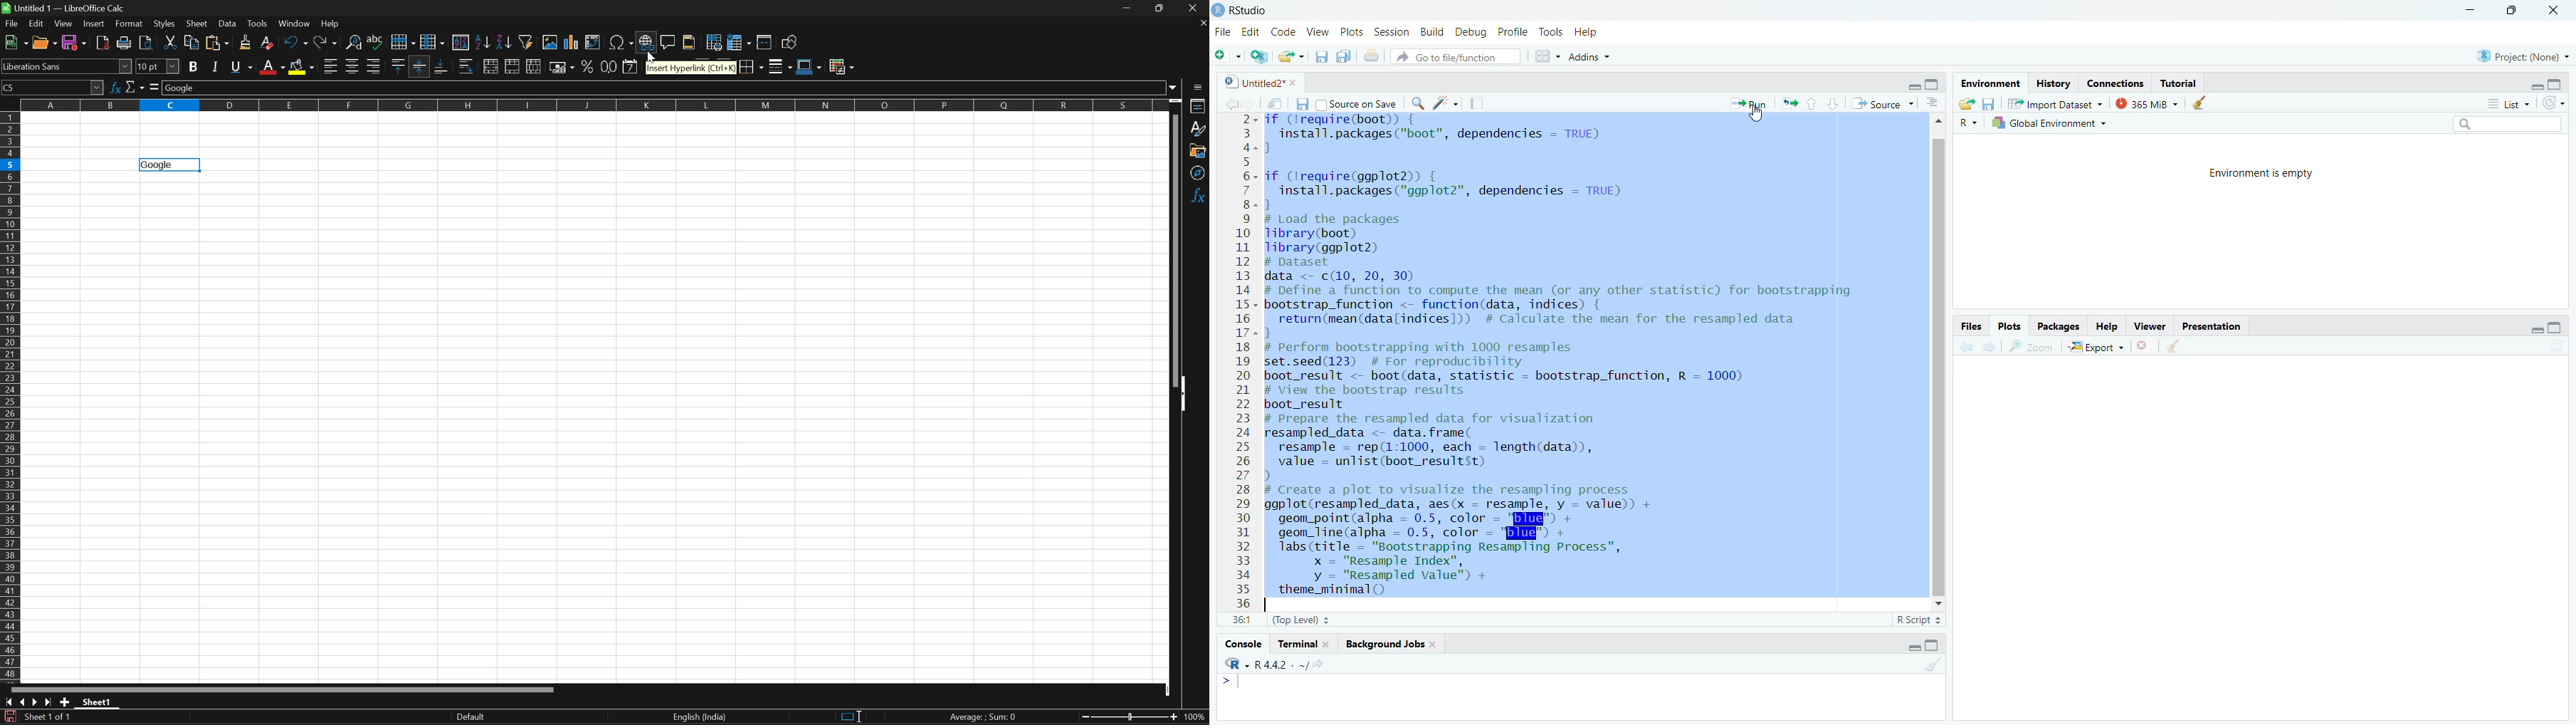  Describe the element at coordinates (985, 718) in the screenshot. I see `Average: ; Sum: 0` at that location.